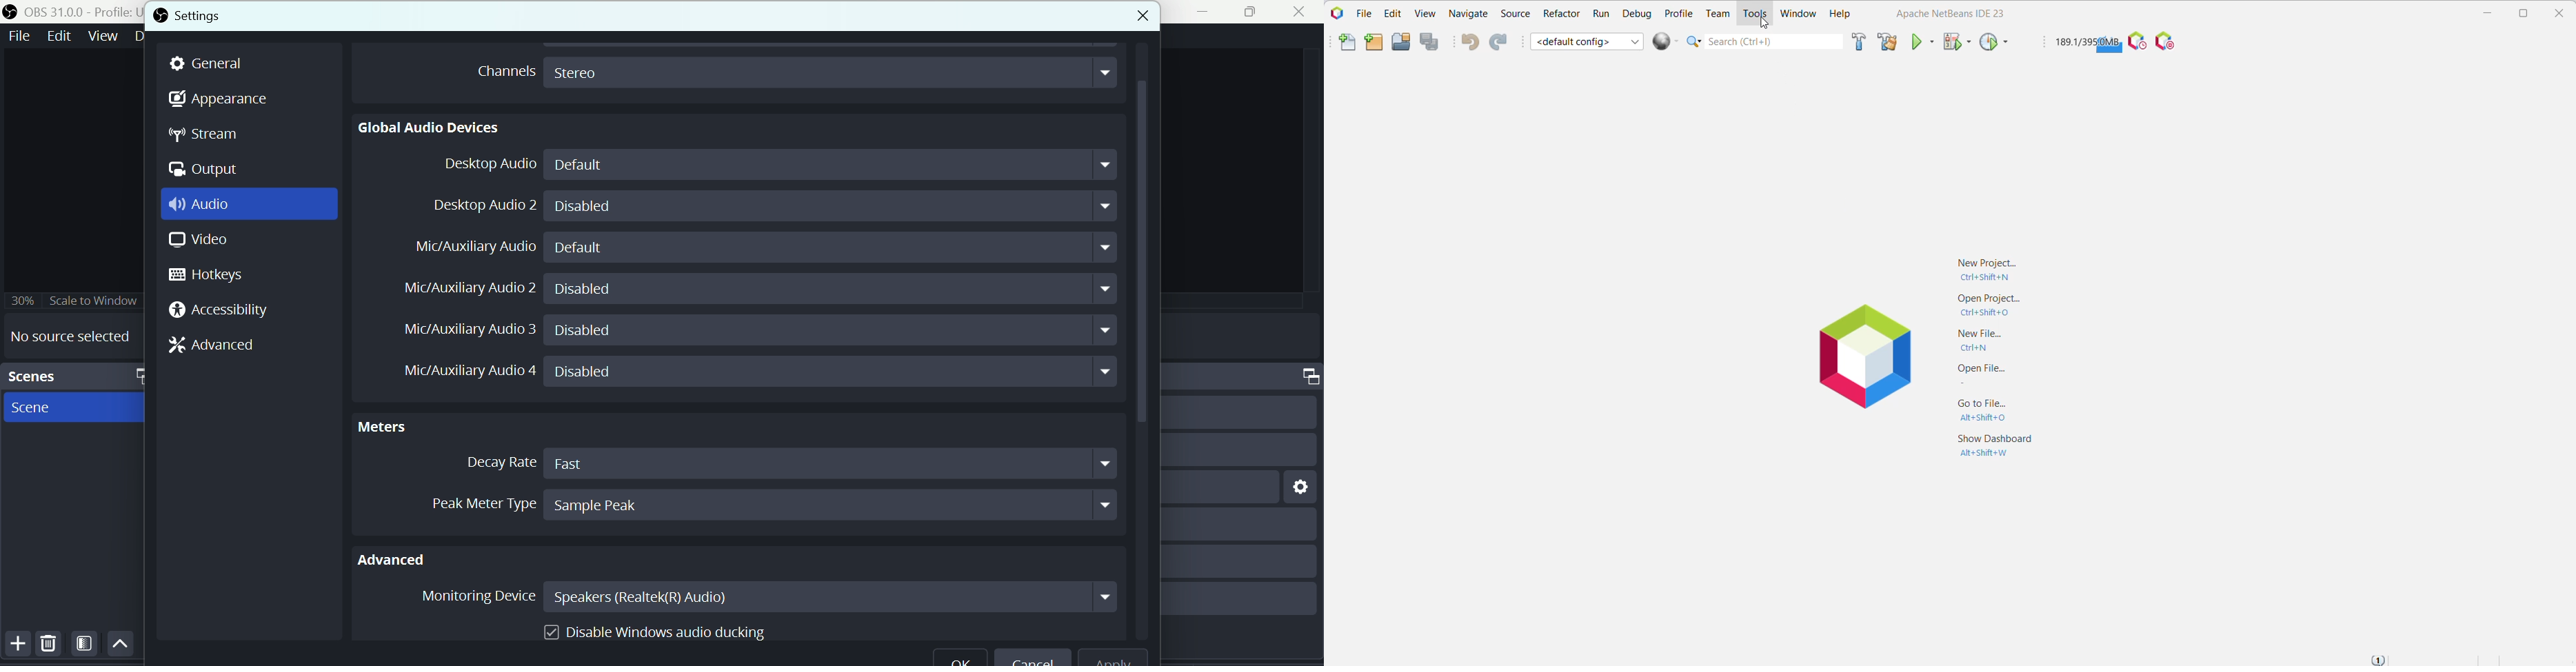 This screenshot has width=2576, height=672. Describe the element at coordinates (832, 463) in the screenshot. I see `Fast` at that location.